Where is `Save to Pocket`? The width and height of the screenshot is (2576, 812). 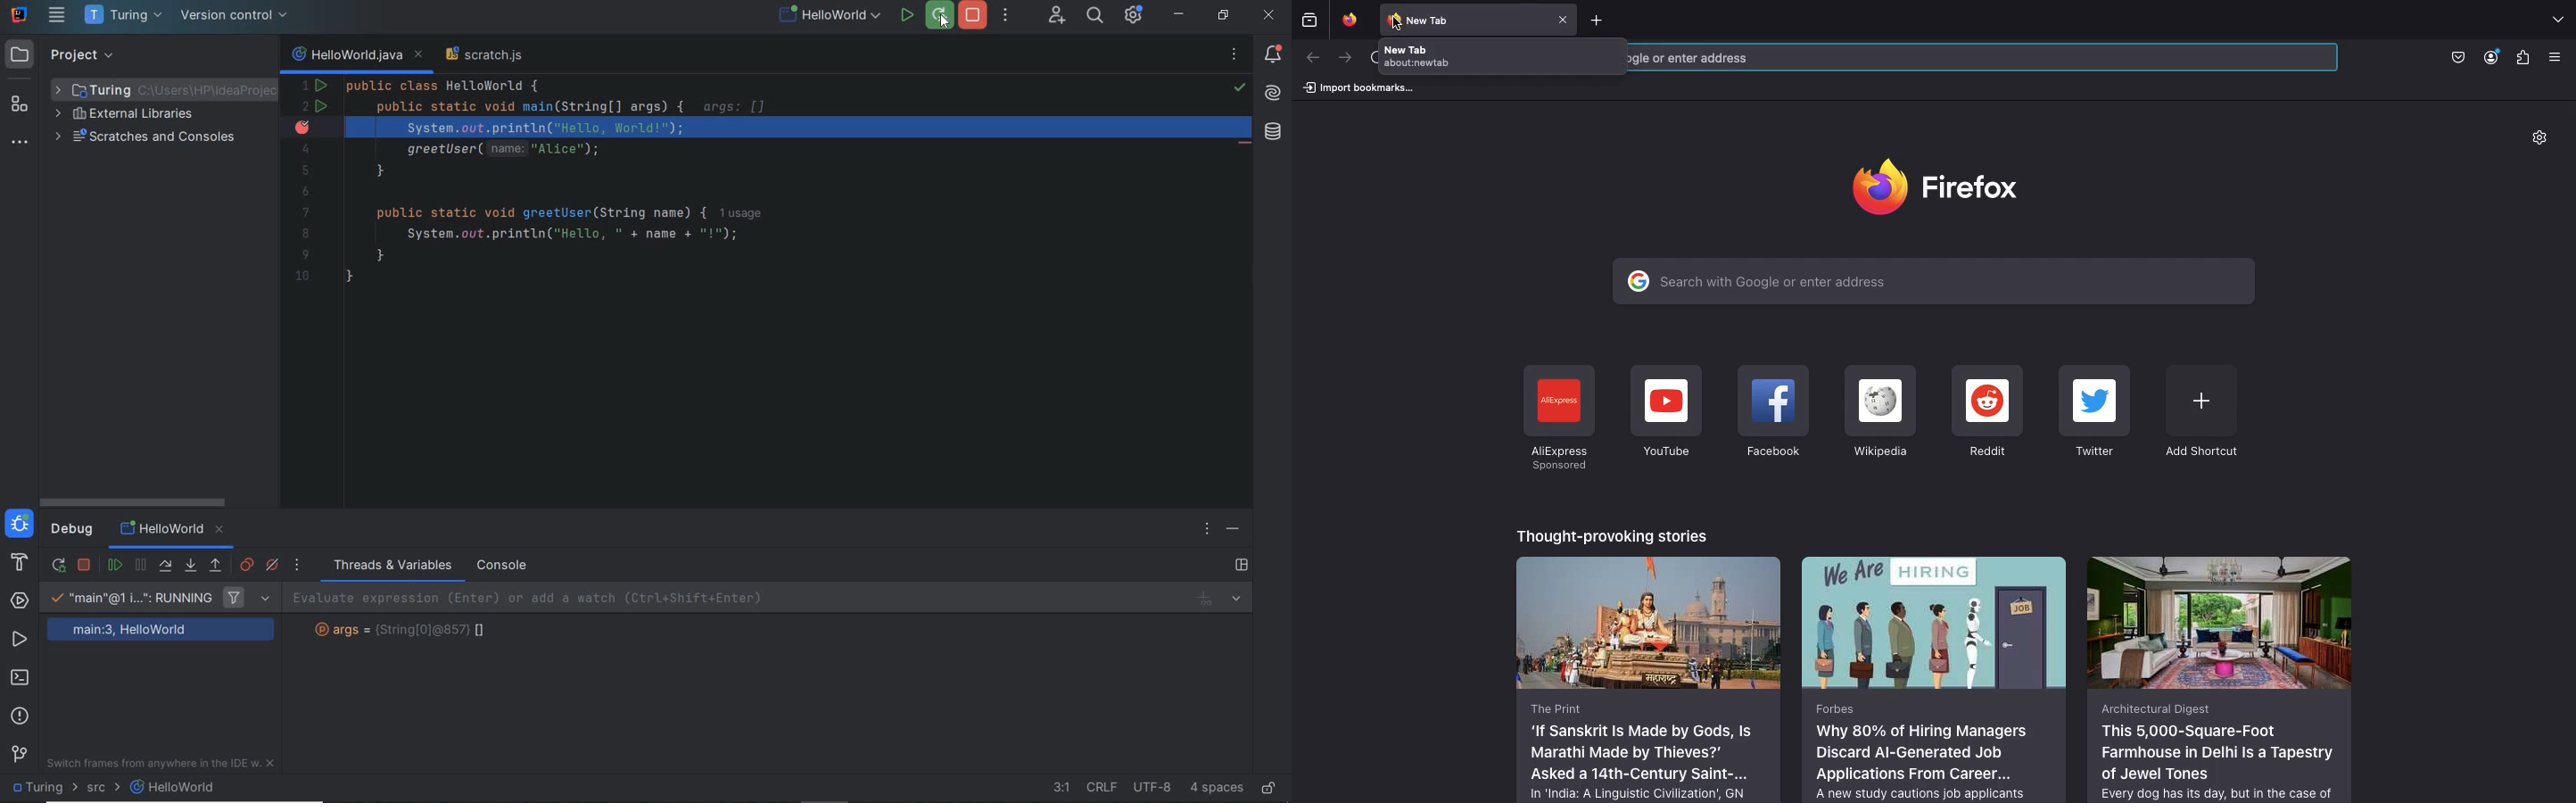 Save to Pocket is located at coordinates (2456, 56).